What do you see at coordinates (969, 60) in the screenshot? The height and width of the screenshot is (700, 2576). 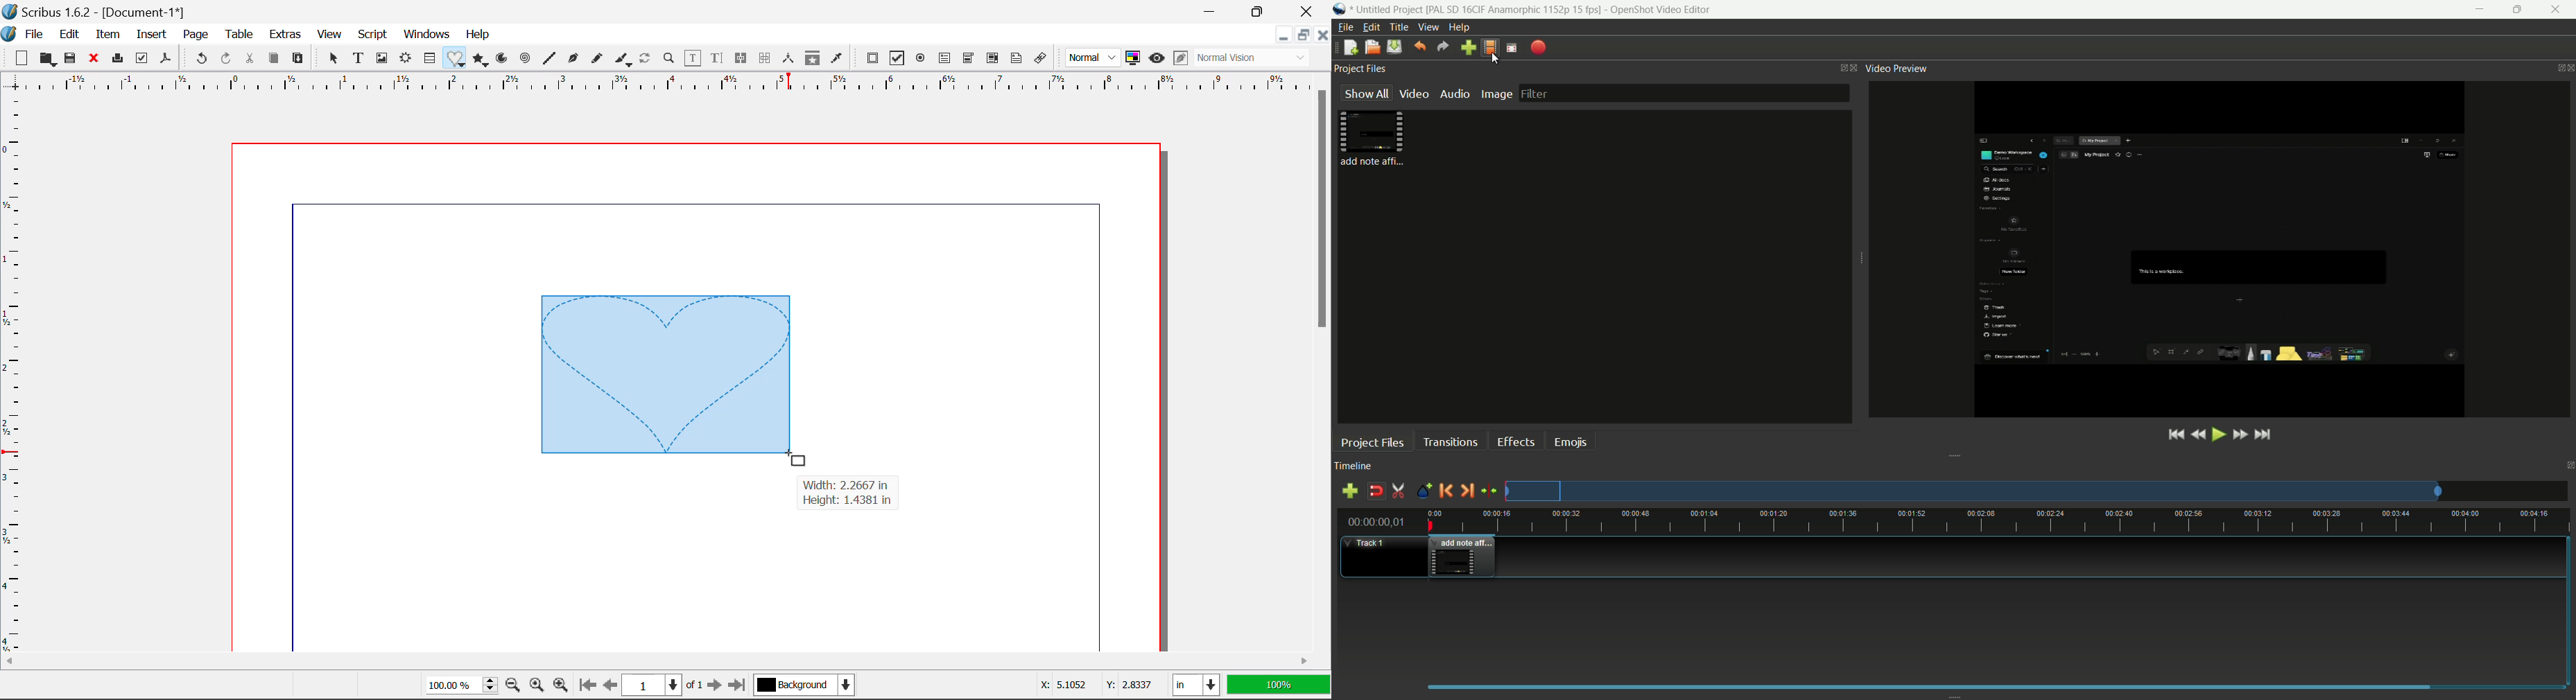 I see `Pdf Combobox` at bounding box center [969, 60].